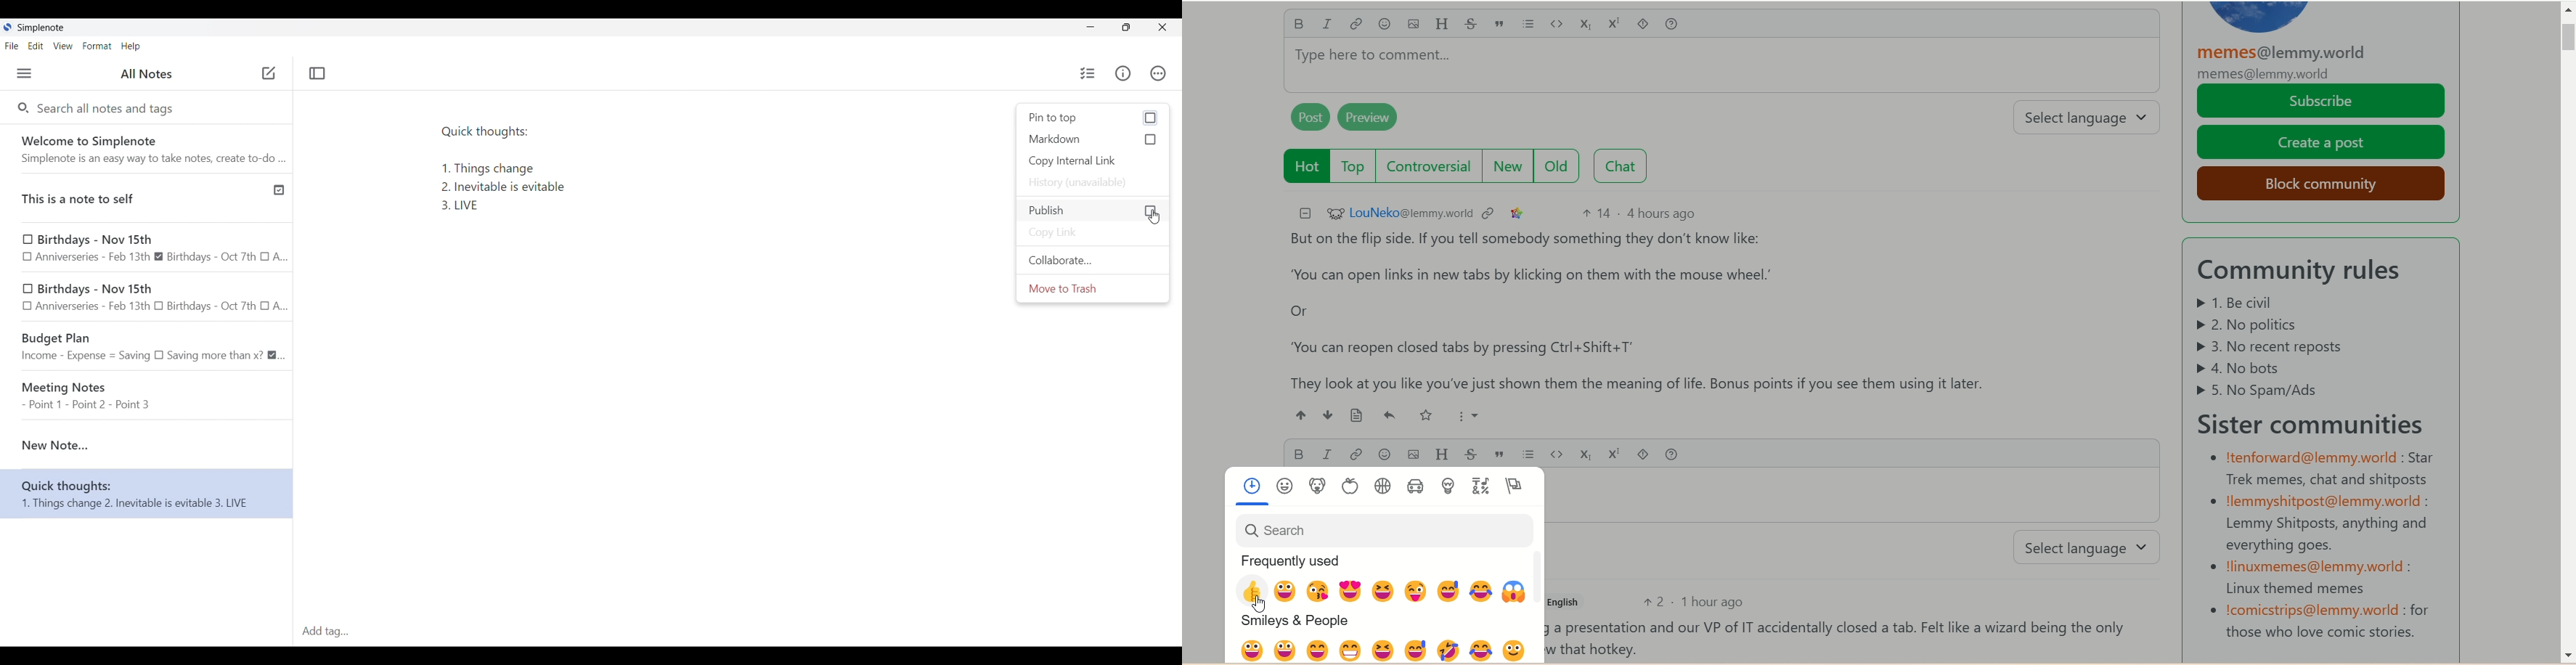 The width and height of the screenshot is (2576, 672). Describe the element at coordinates (1306, 119) in the screenshot. I see `post` at that location.